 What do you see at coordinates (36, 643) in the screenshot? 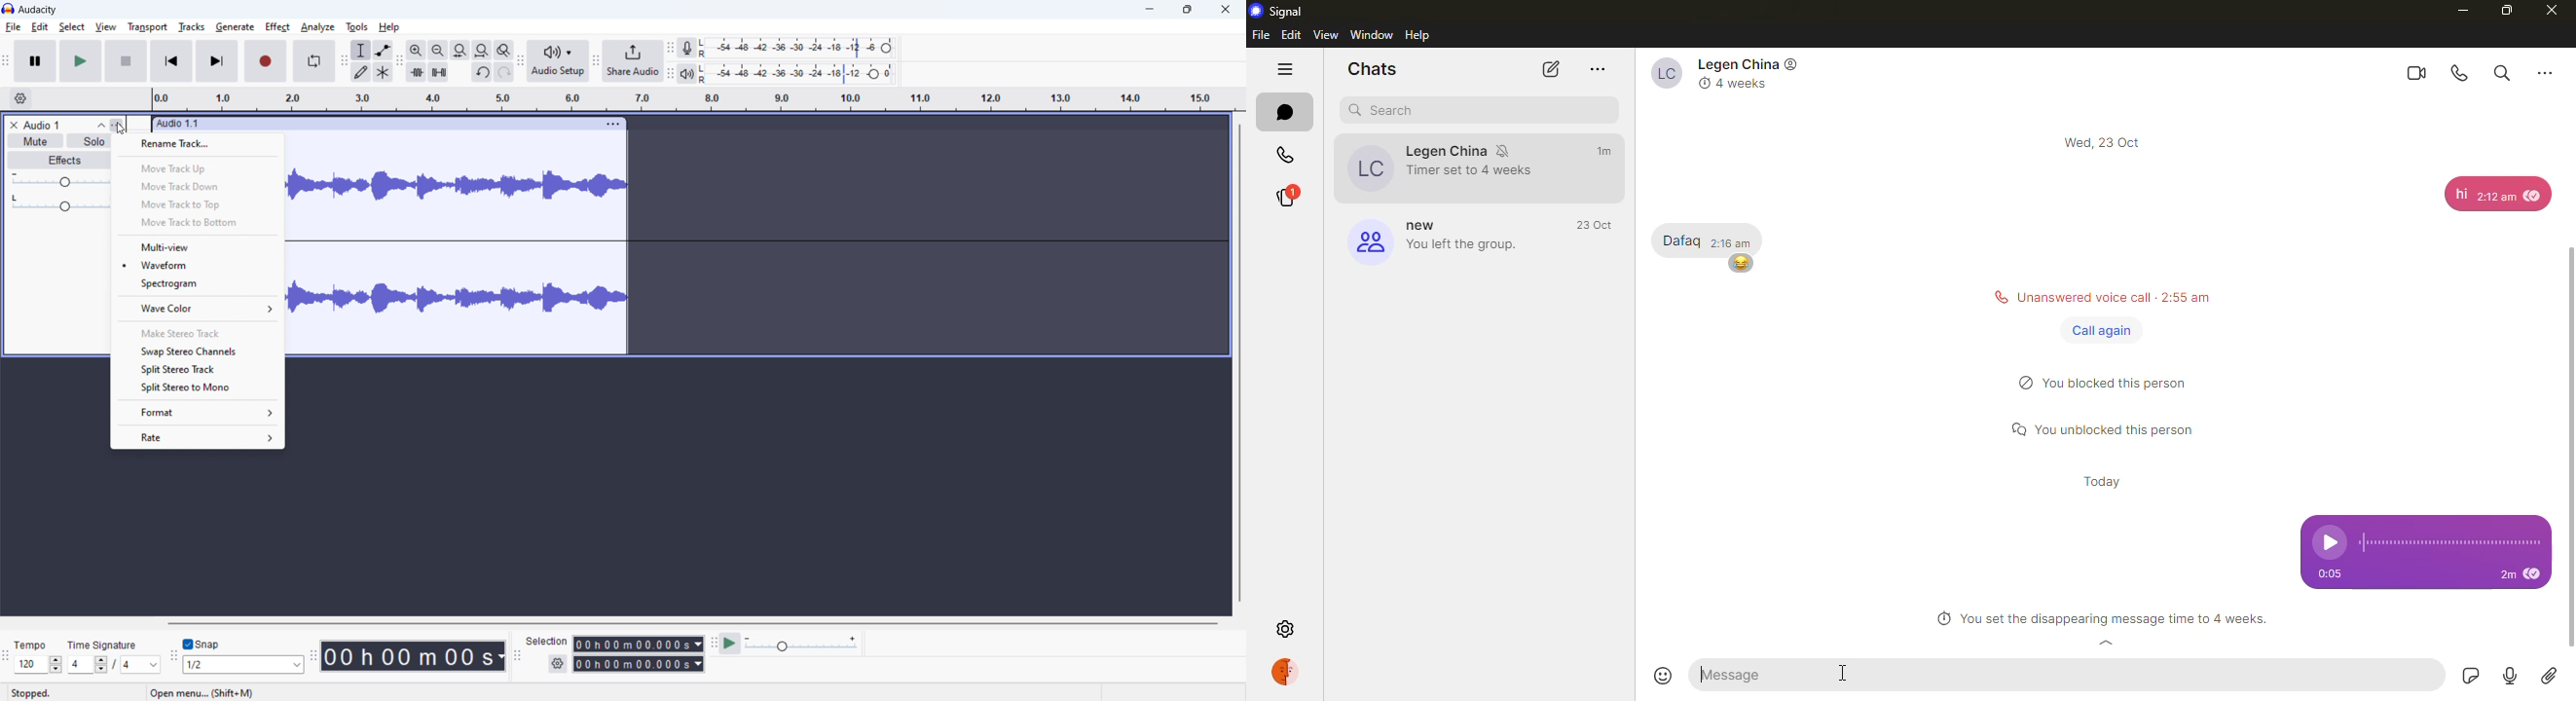
I see `stopped` at bounding box center [36, 643].